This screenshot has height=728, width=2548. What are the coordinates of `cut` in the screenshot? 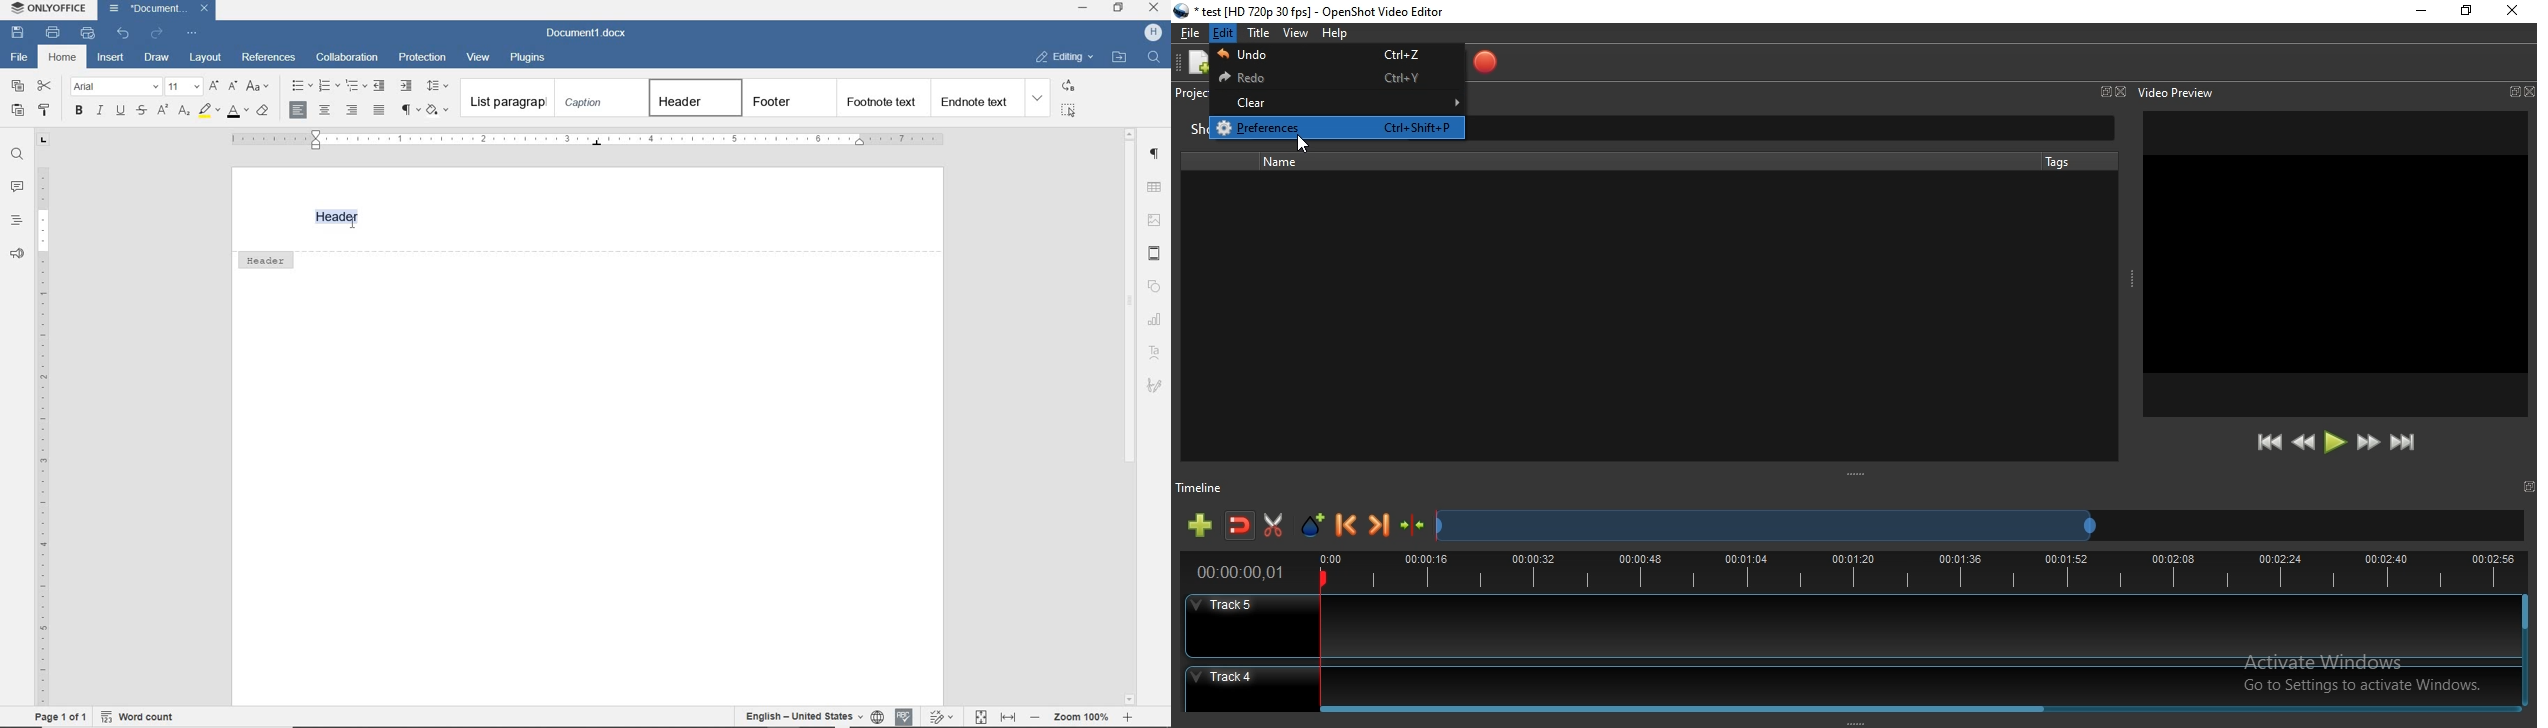 It's located at (45, 86).